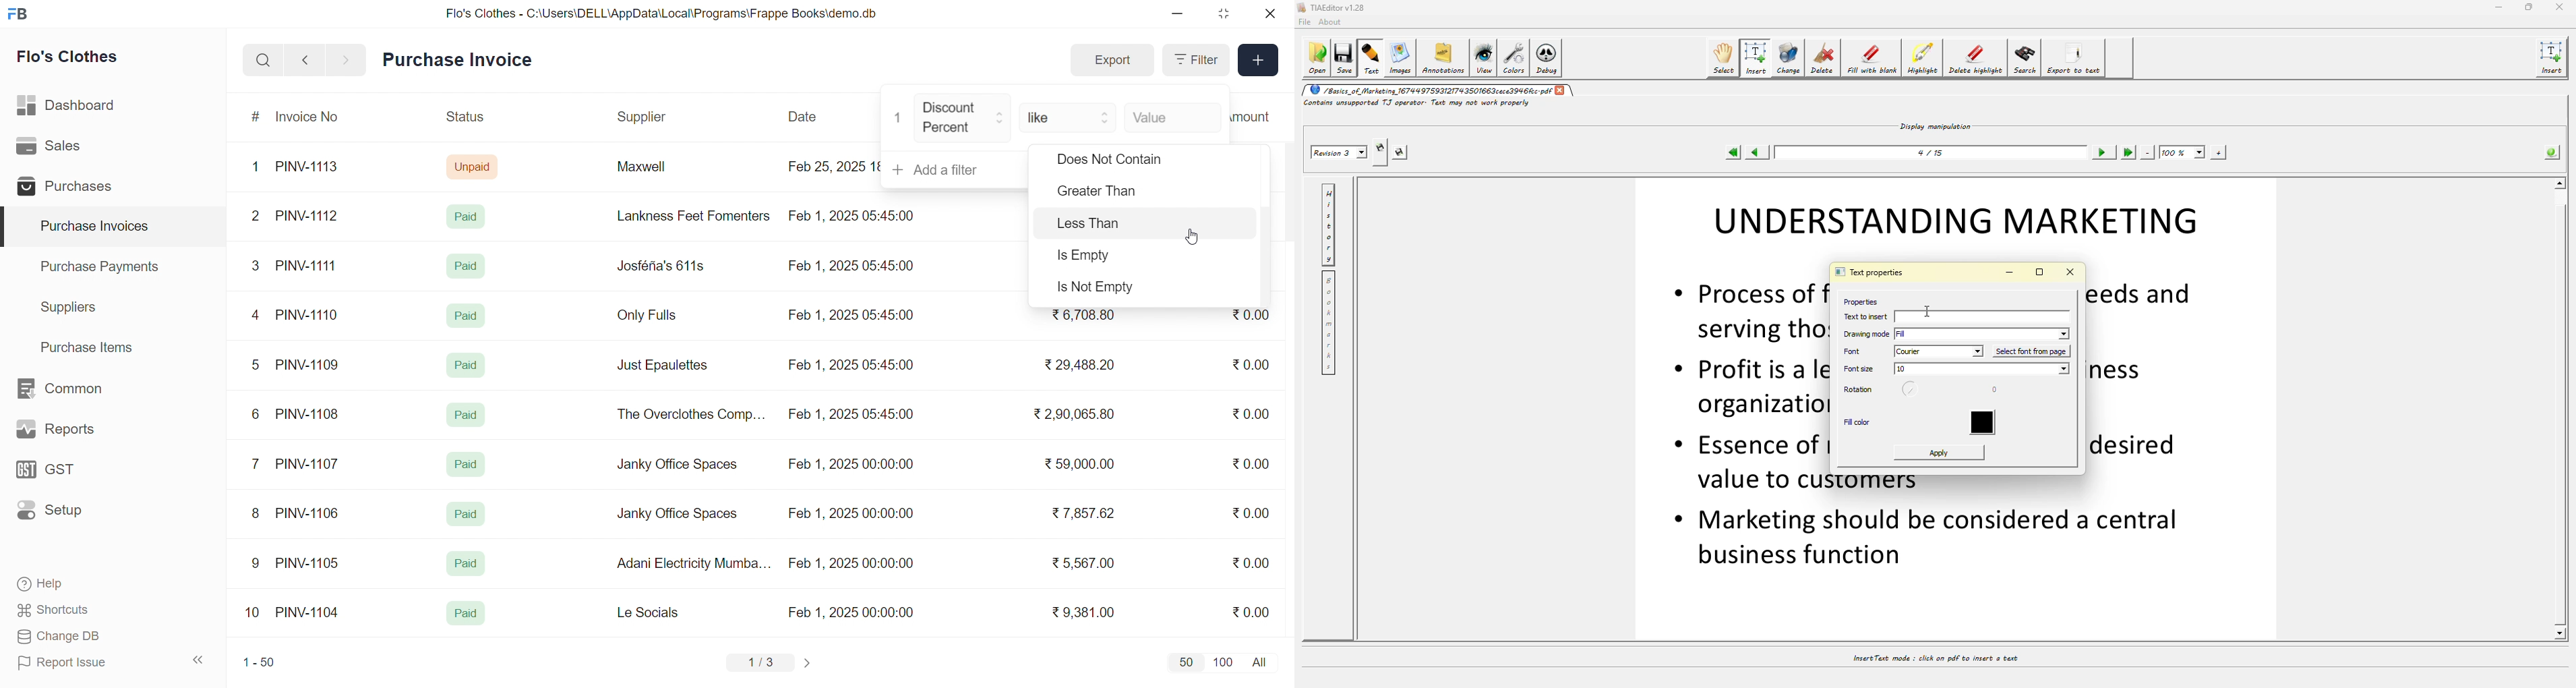 This screenshot has width=2576, height=700. I want to click on Is Not Empty, so click(1108, 289).